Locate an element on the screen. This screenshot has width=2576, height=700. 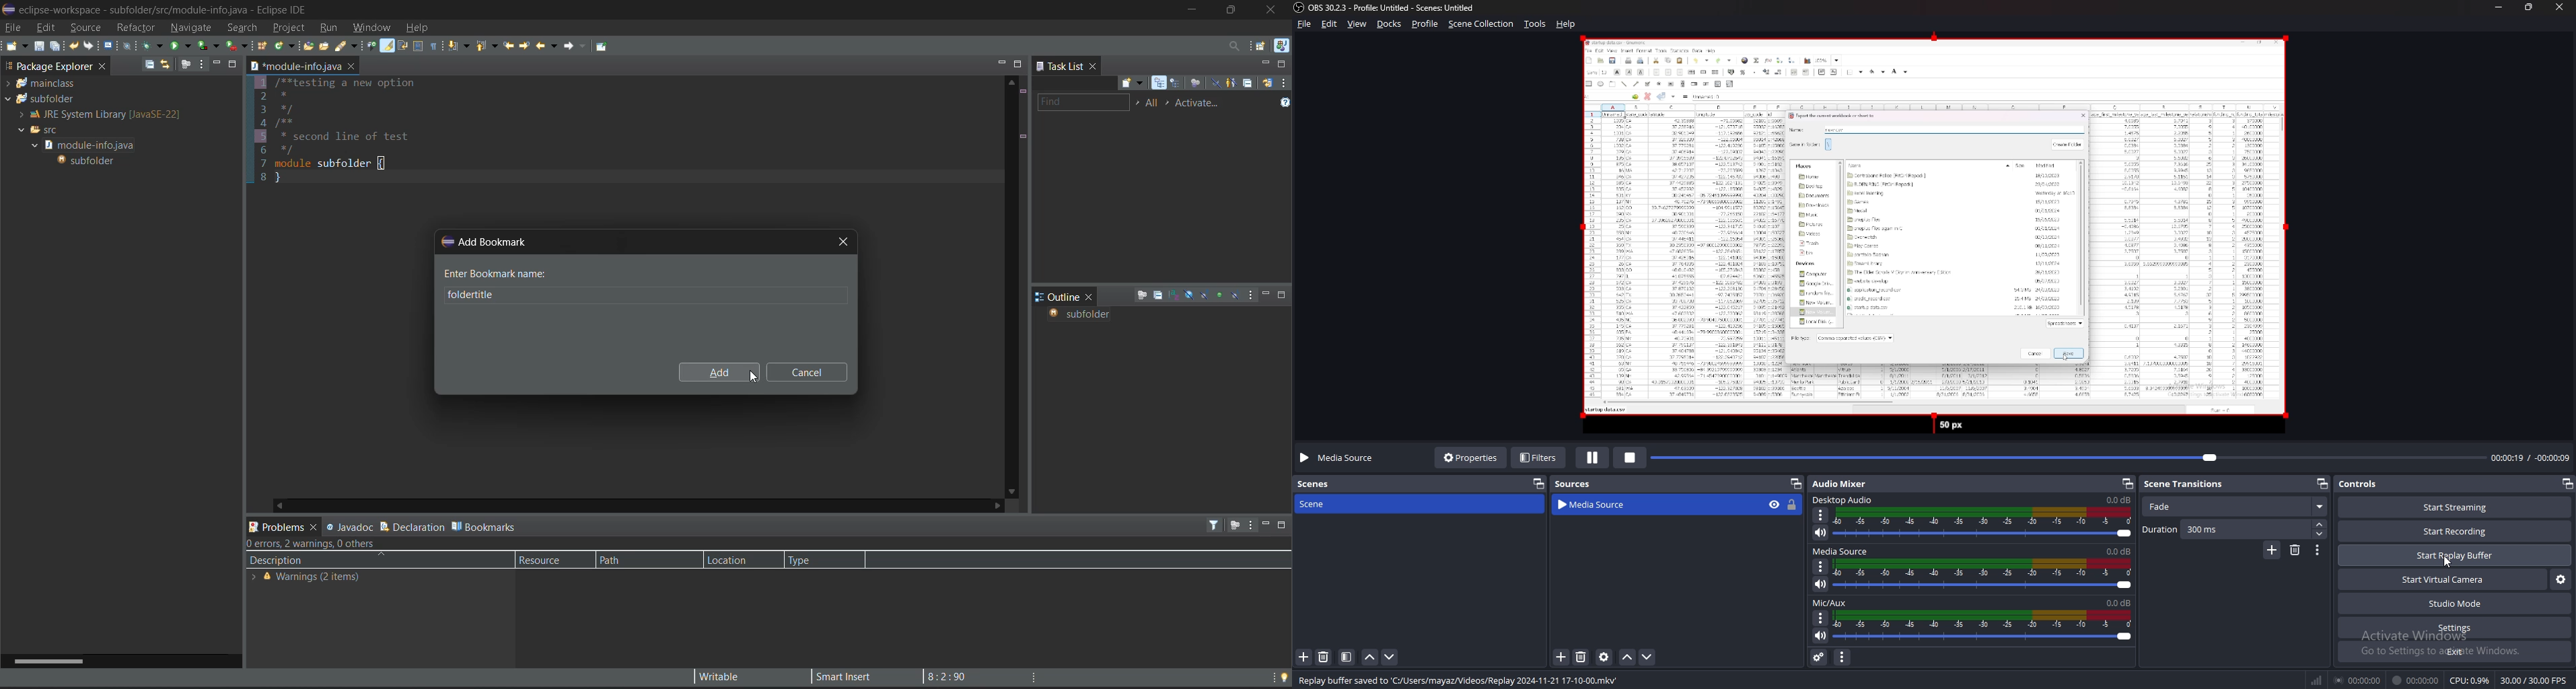
desktop audio is located at coordinates (1845, 500).